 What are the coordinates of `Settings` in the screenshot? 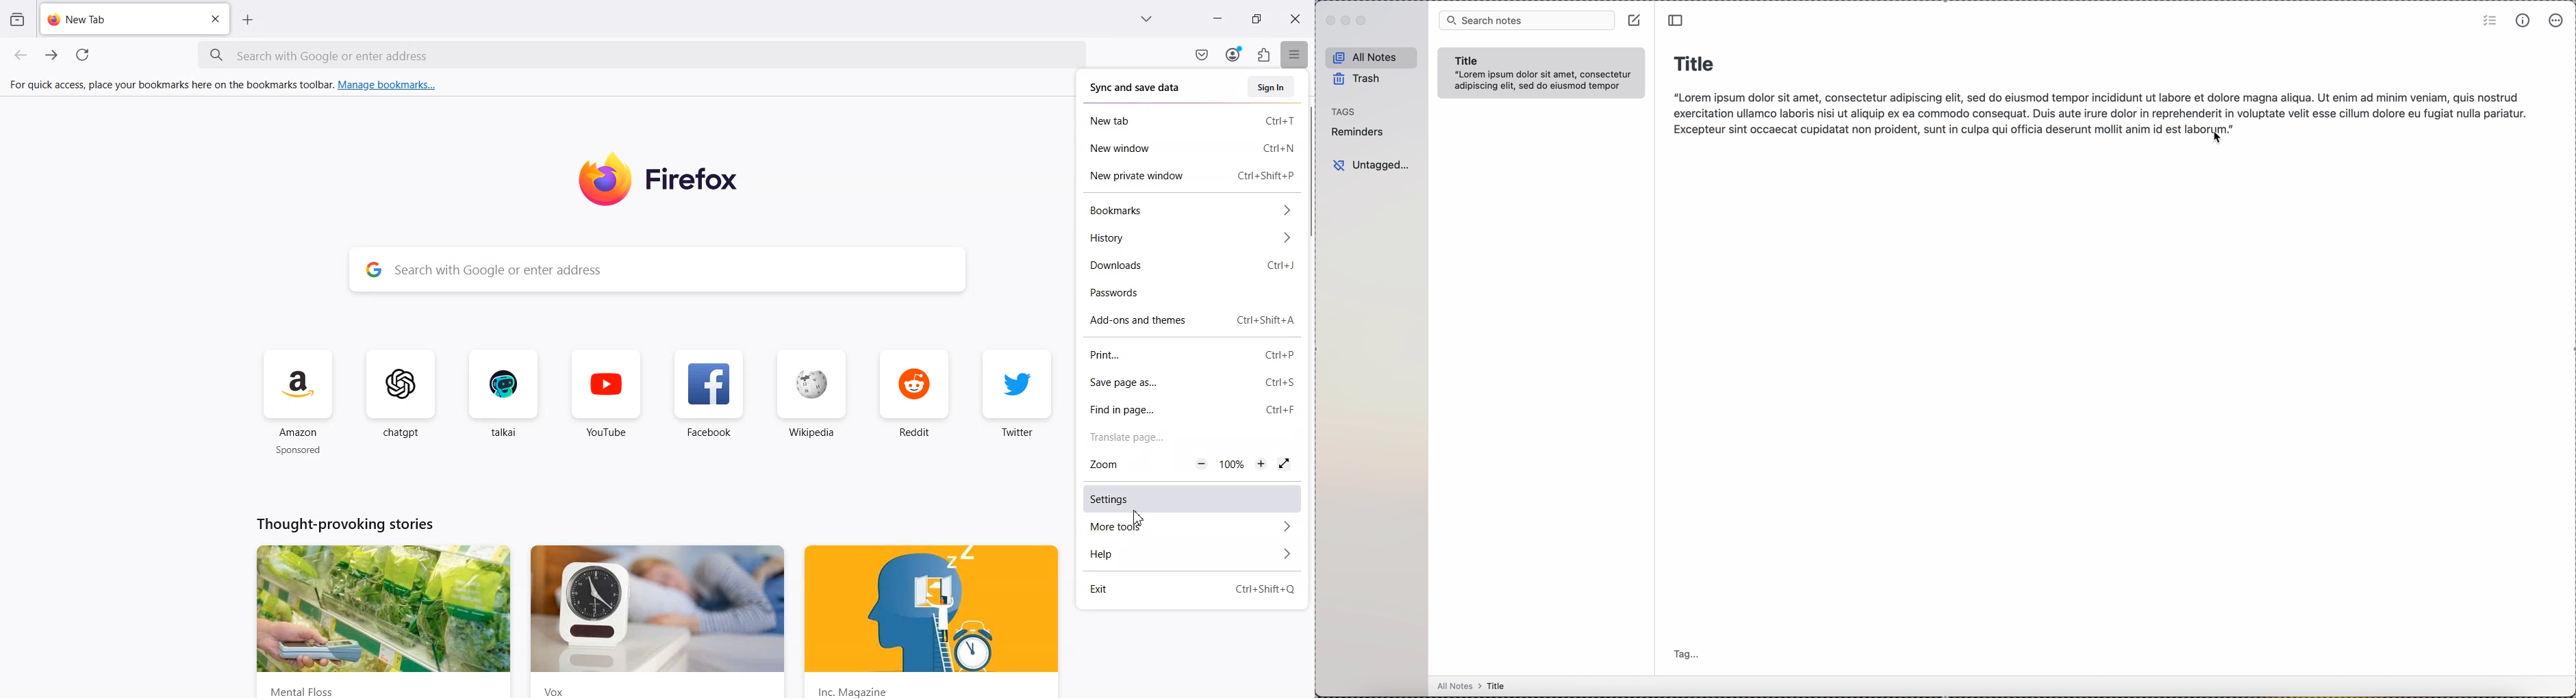 It's located at (1194, 499).